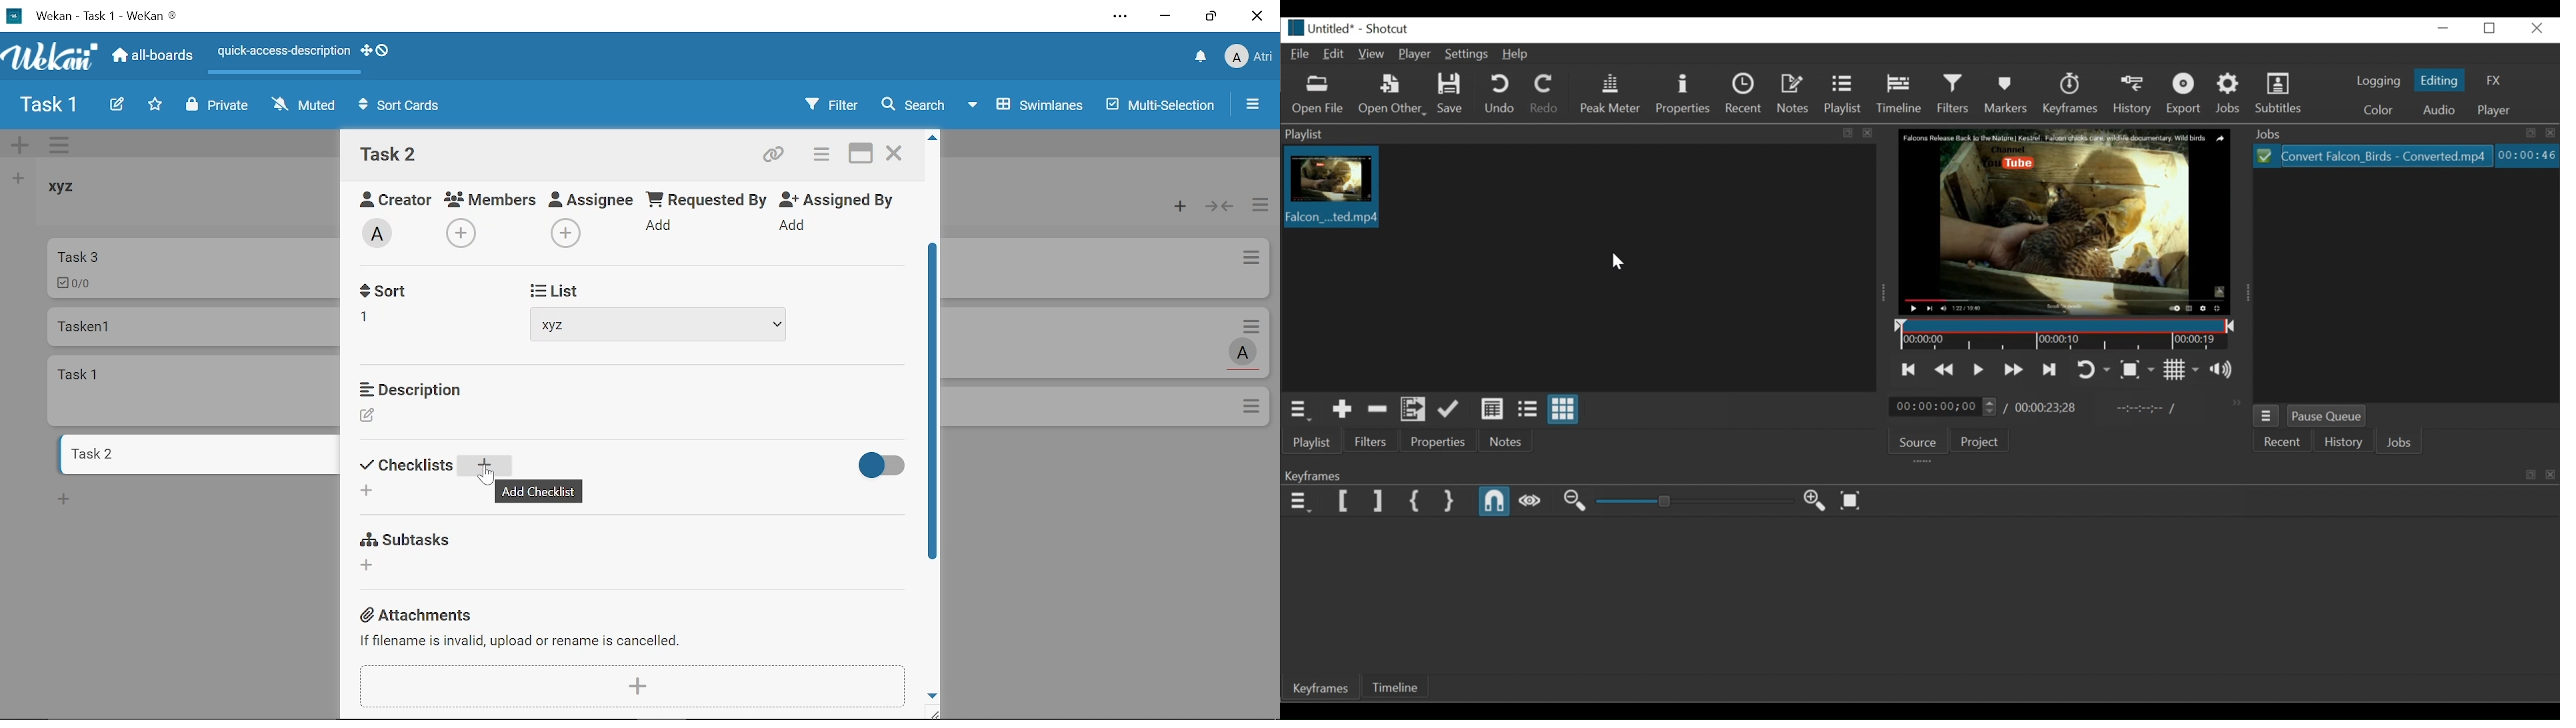  I want to click on Task assigned to, so click(1245, 352).